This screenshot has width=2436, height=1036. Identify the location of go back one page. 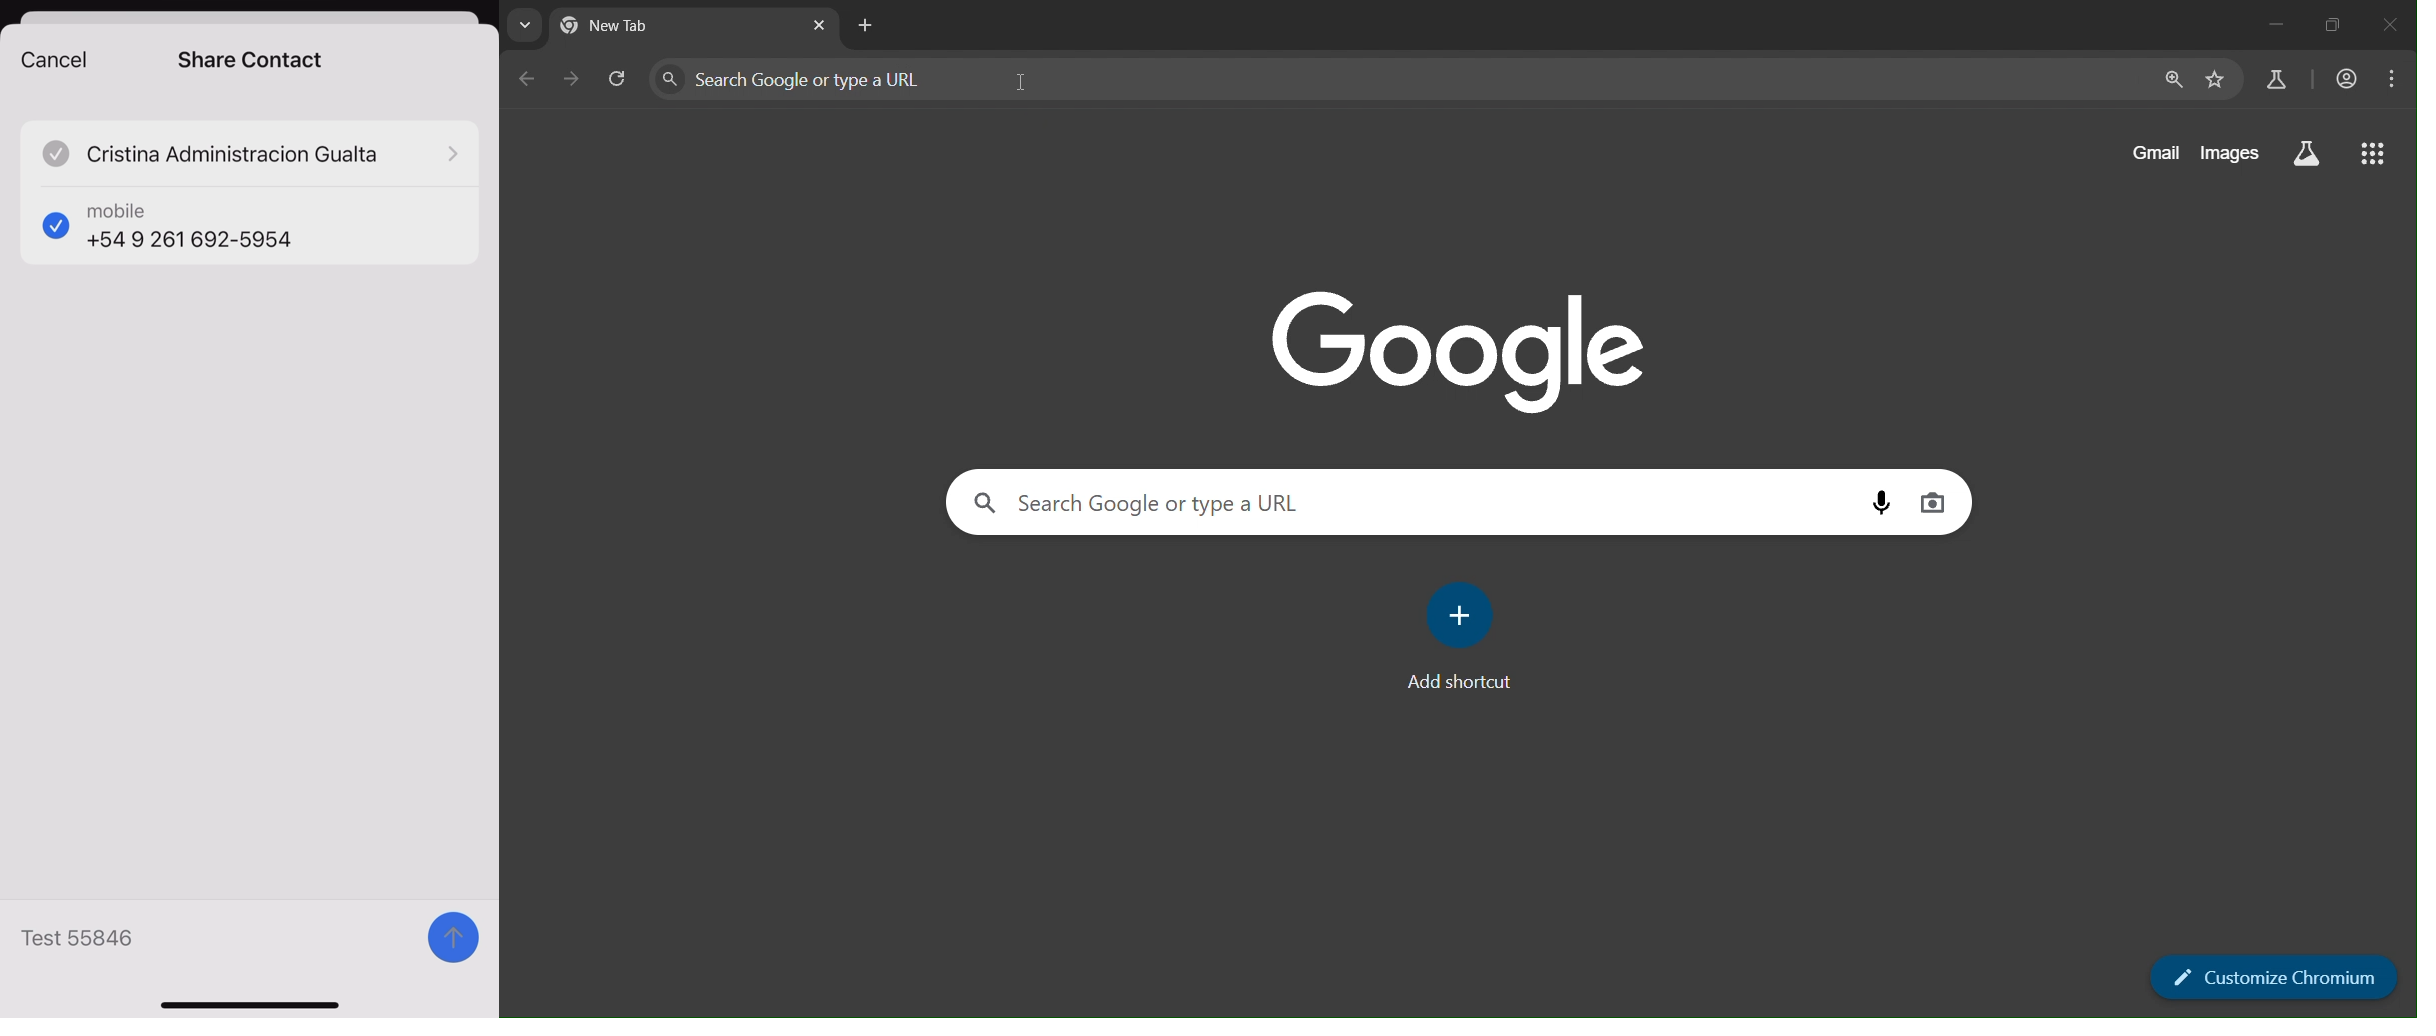
(527, 79).